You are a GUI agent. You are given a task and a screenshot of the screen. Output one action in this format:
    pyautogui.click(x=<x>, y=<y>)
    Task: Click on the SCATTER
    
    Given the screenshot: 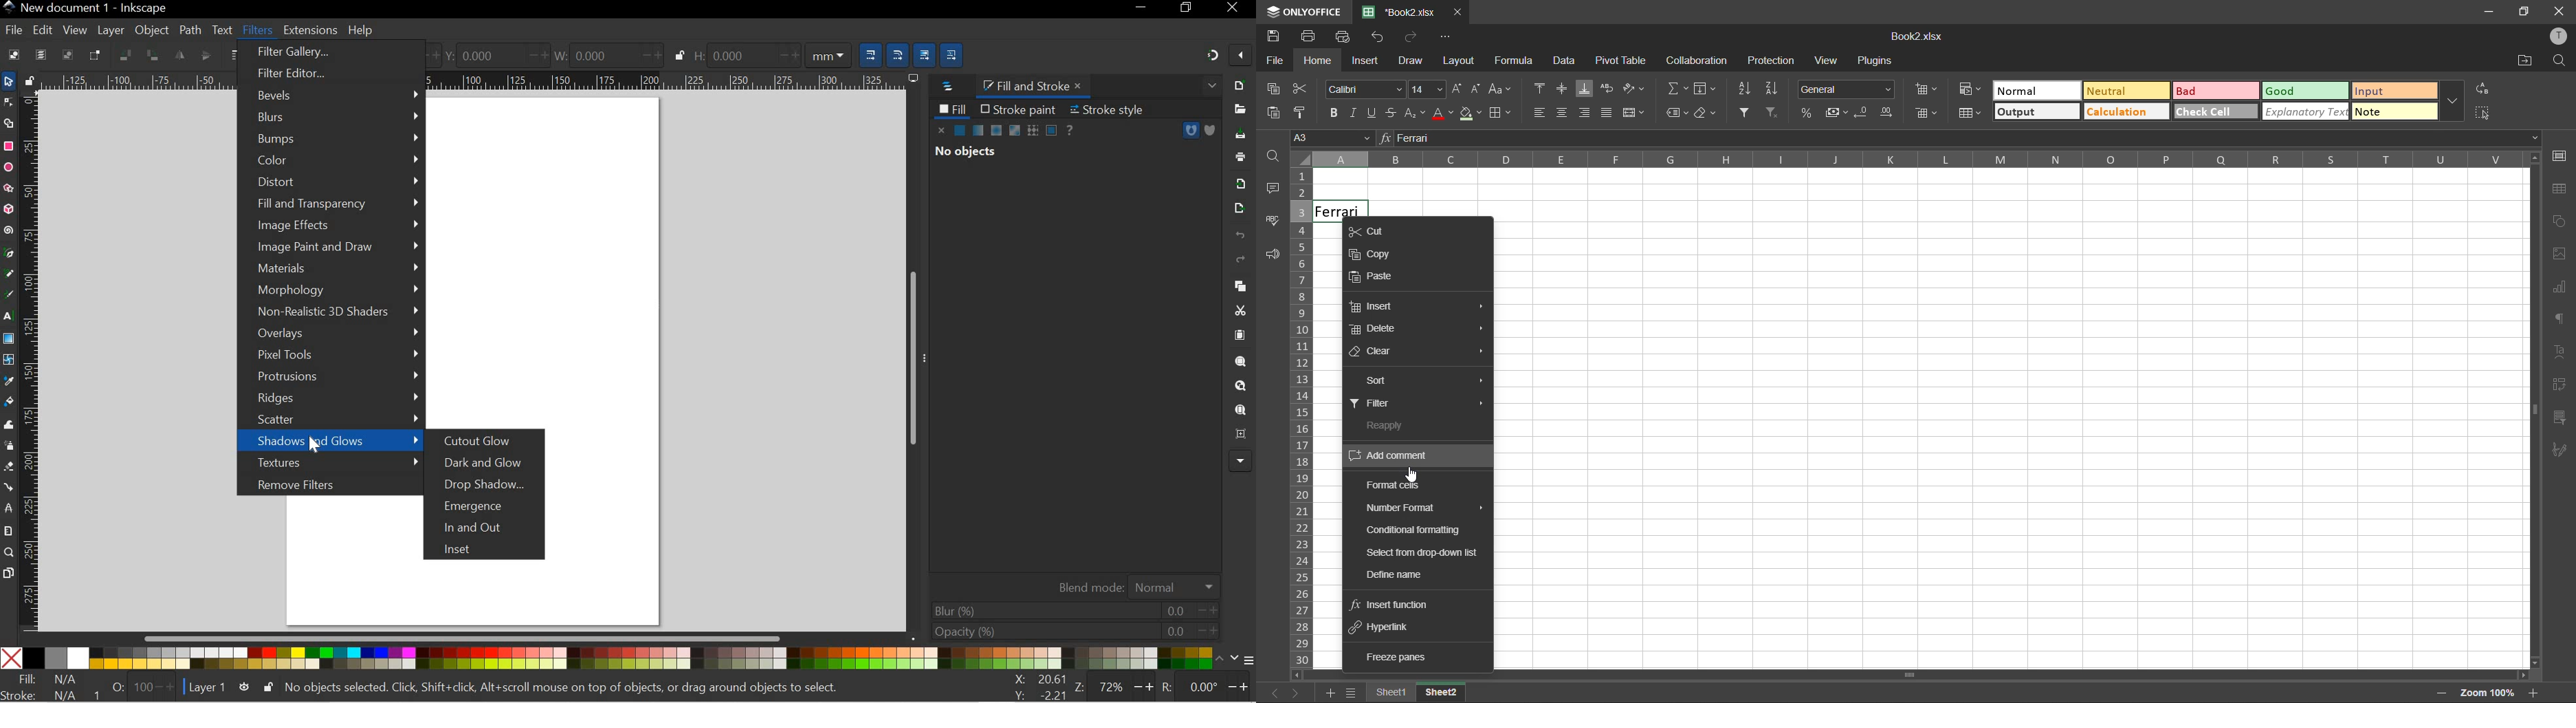 What is the action you would take?
    pyautogui.click(x=329, y=420)
    